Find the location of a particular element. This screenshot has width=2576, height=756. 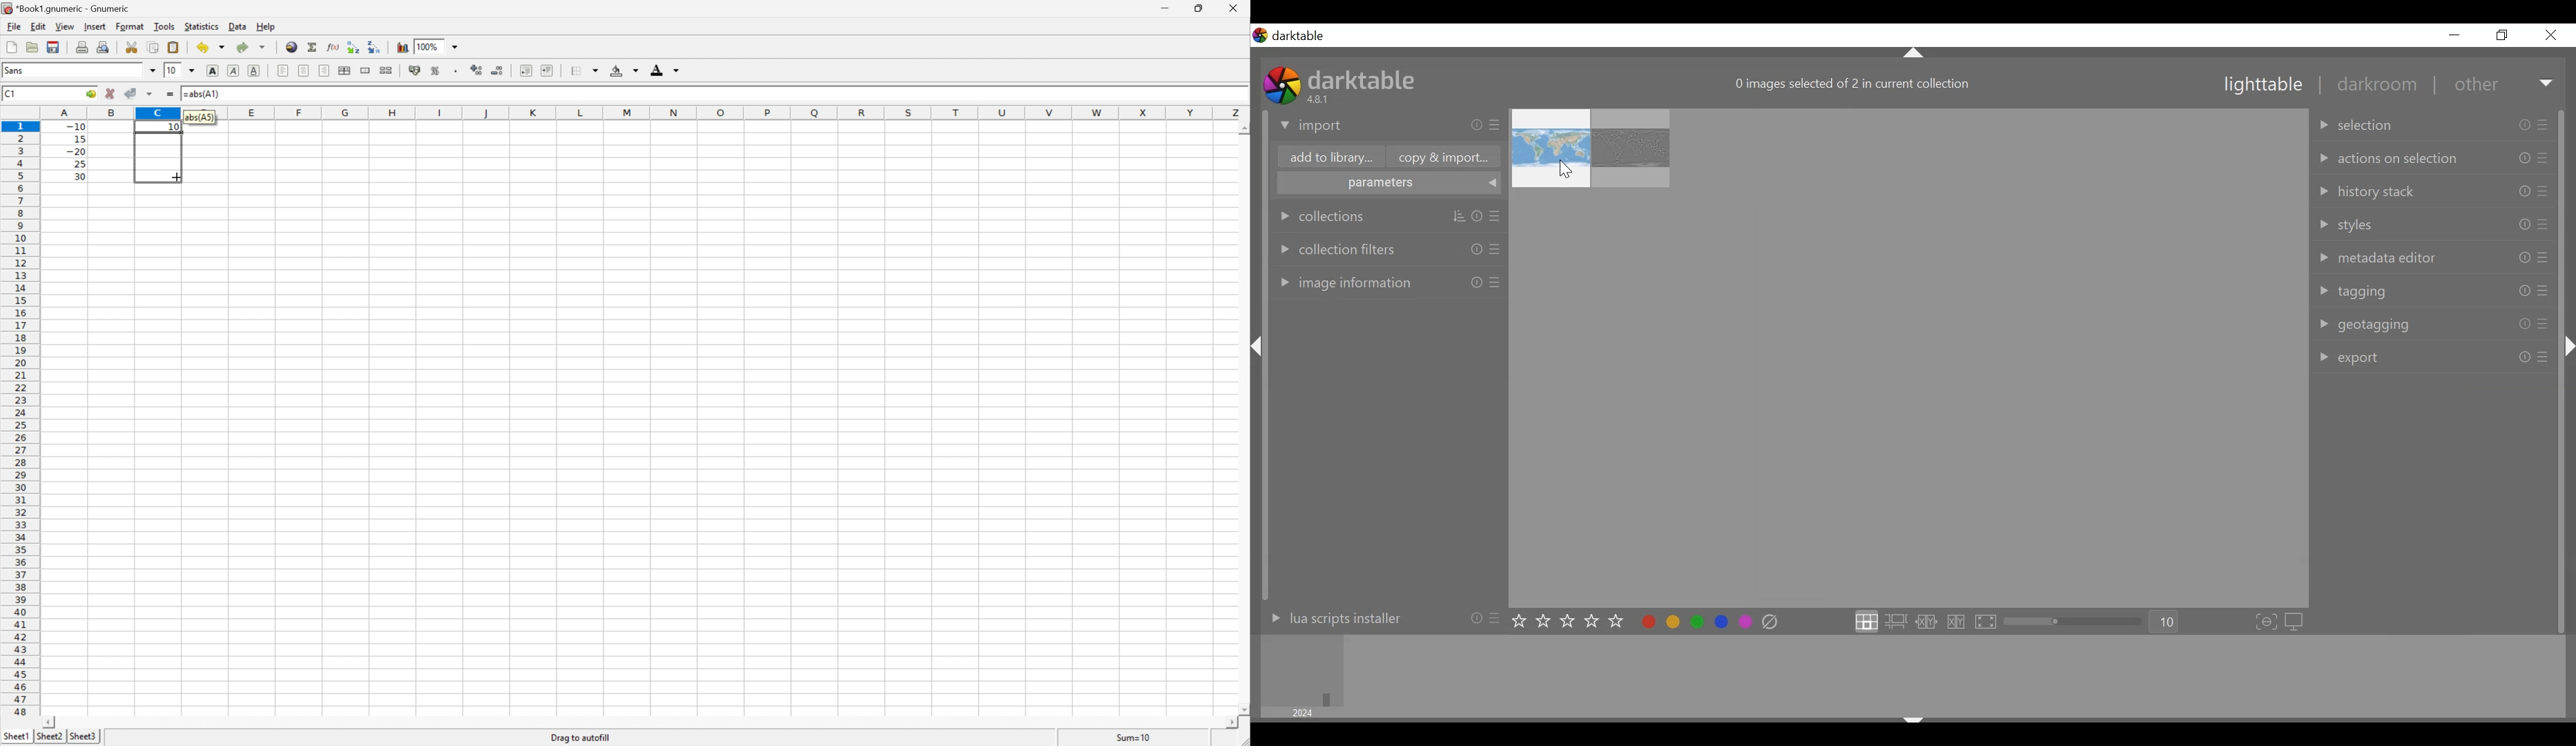

Sort the selected region in ascending order based on the first column selected is located at coordinates (351, 46).